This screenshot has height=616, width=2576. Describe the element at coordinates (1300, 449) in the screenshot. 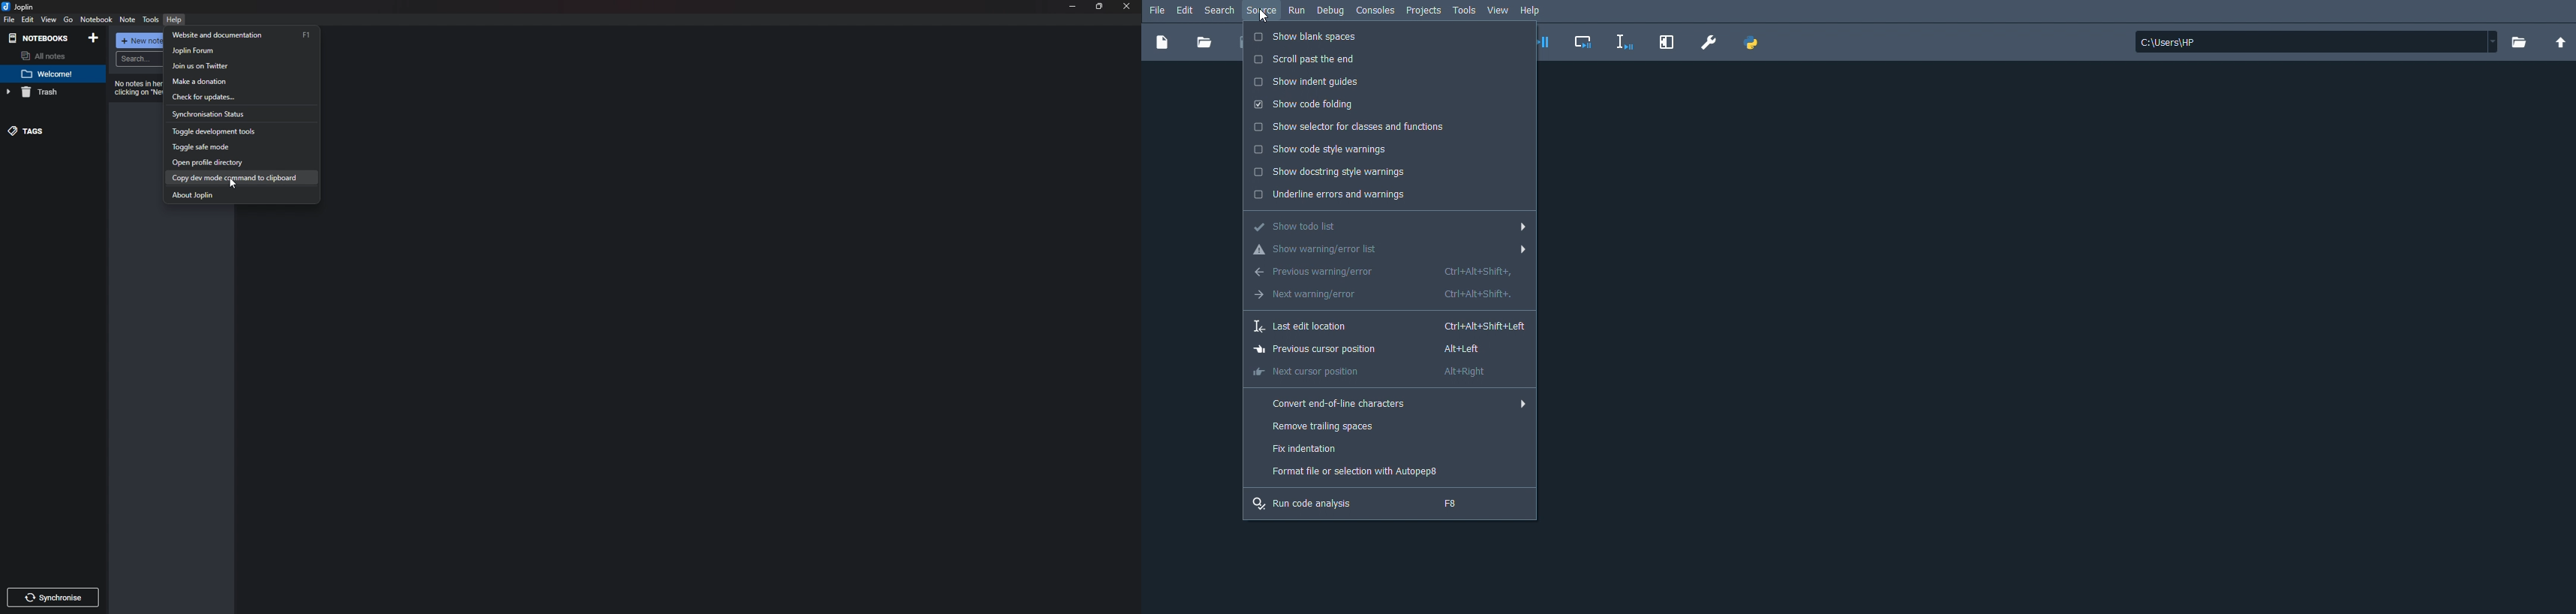

I see `Fix indentation` at that location.